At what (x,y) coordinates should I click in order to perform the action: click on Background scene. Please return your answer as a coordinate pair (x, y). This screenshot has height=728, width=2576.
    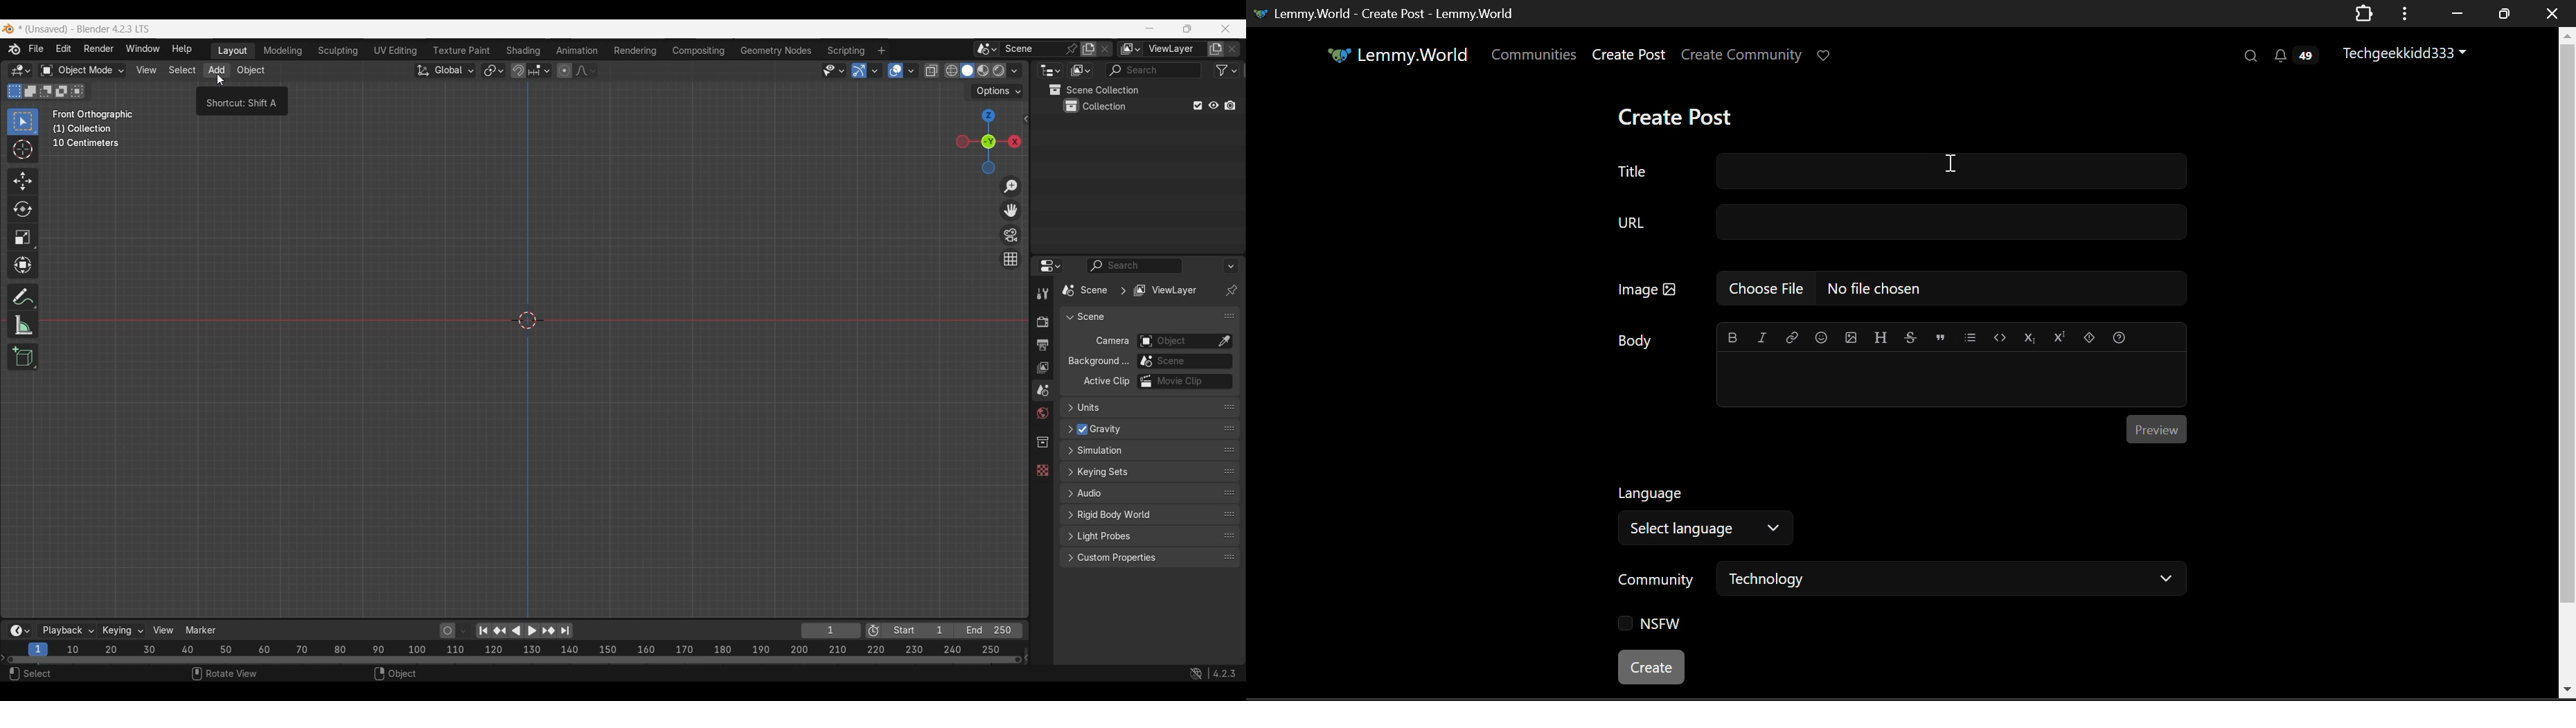
    Looking at the image, I should click on (1185, 361).